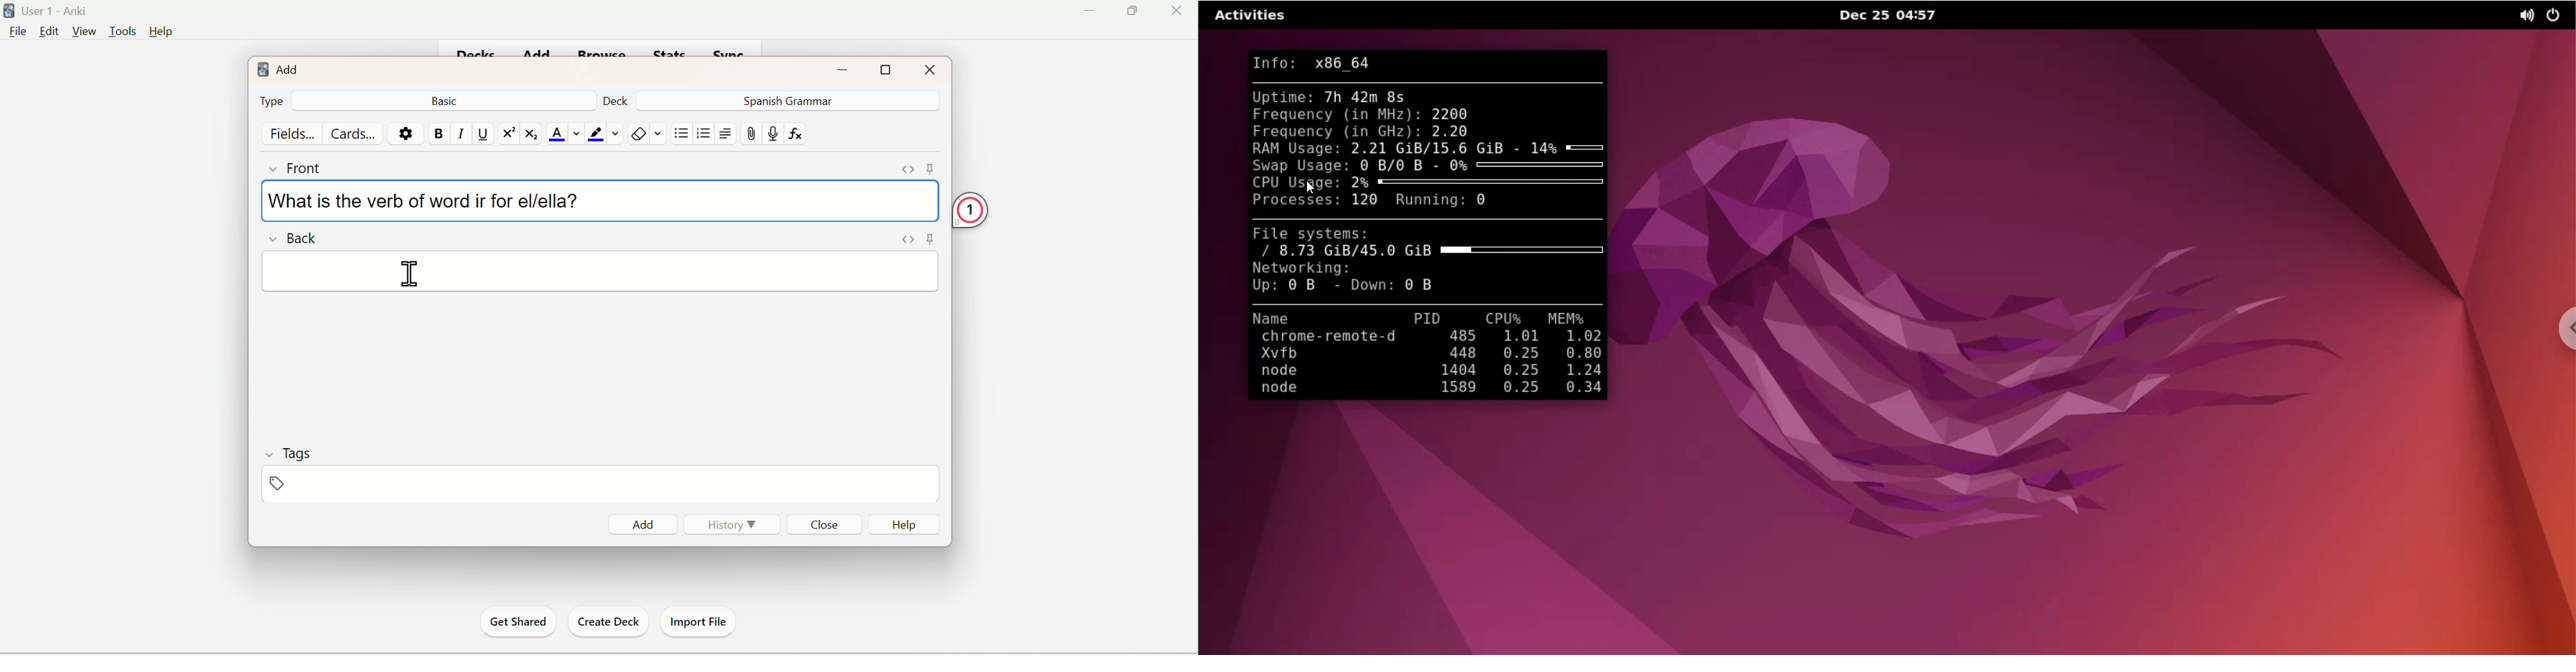 The height and width of the screenshot is (672, 2576). What do you see at coordinates (649, 135) in the screenshot?
I see `Rubber` at bounding box center [649, 135].